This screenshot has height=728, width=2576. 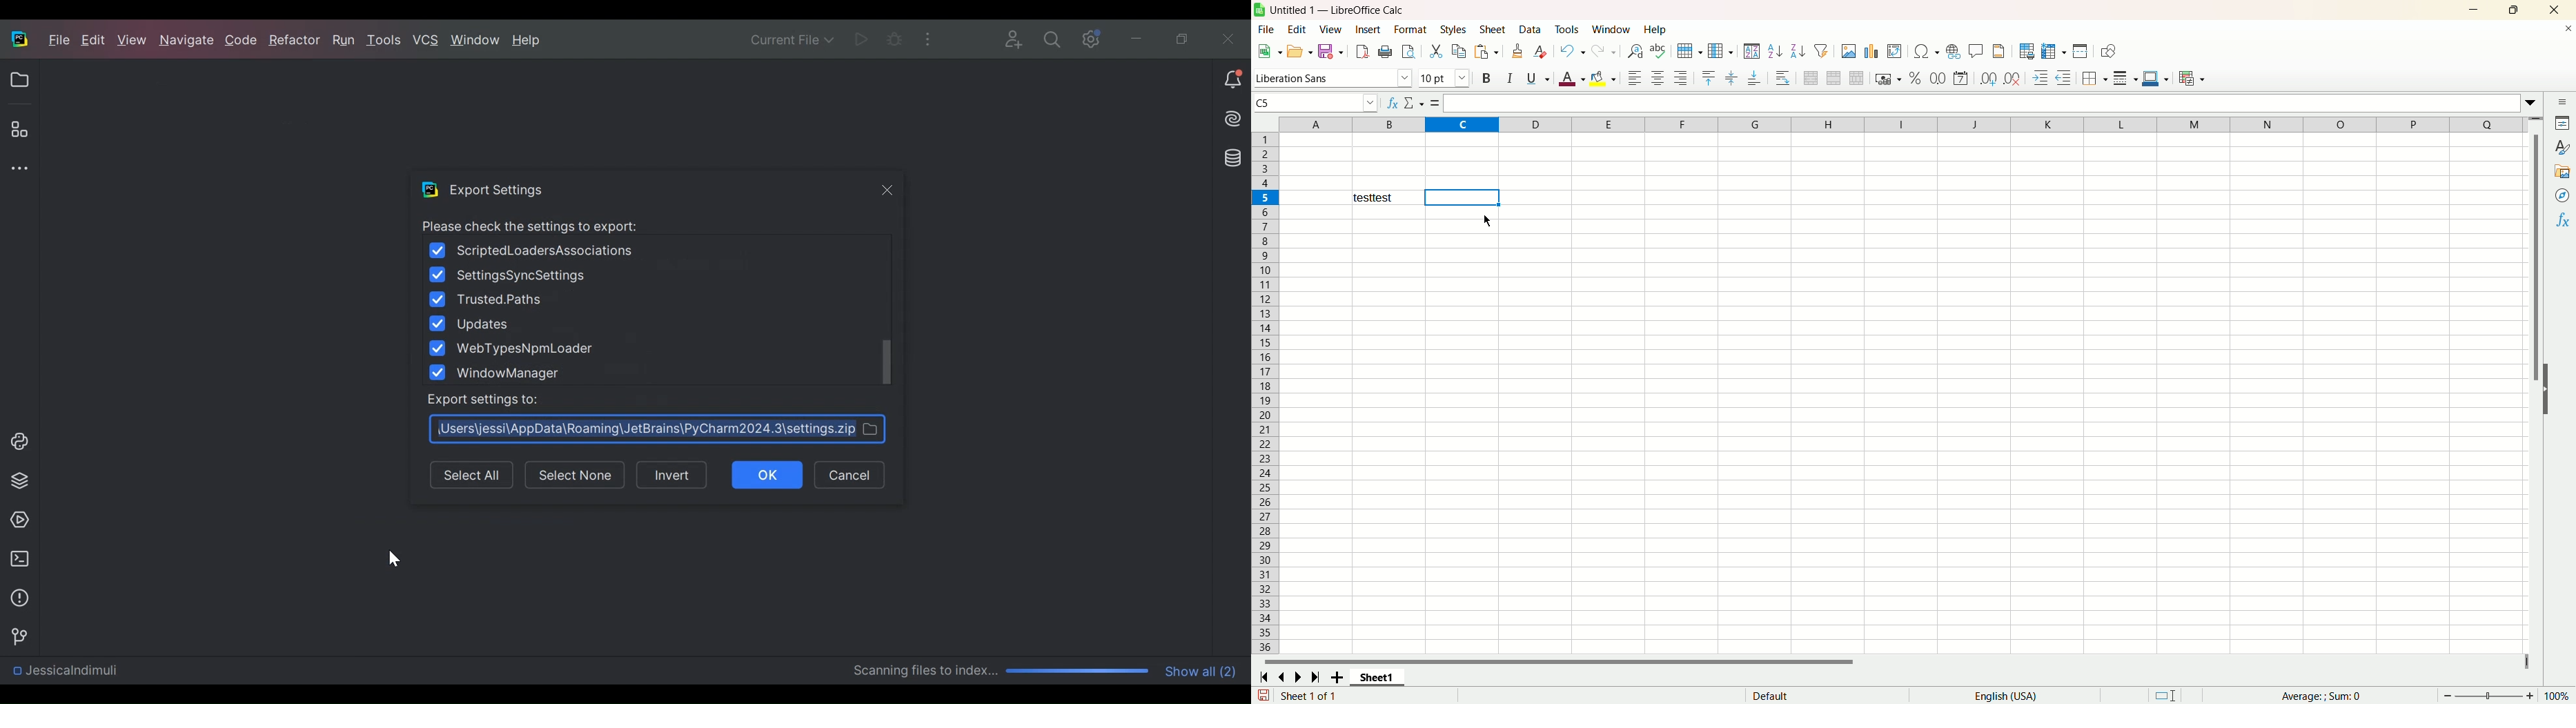 I want to click on center vertically, so click(x=1733, y=77).